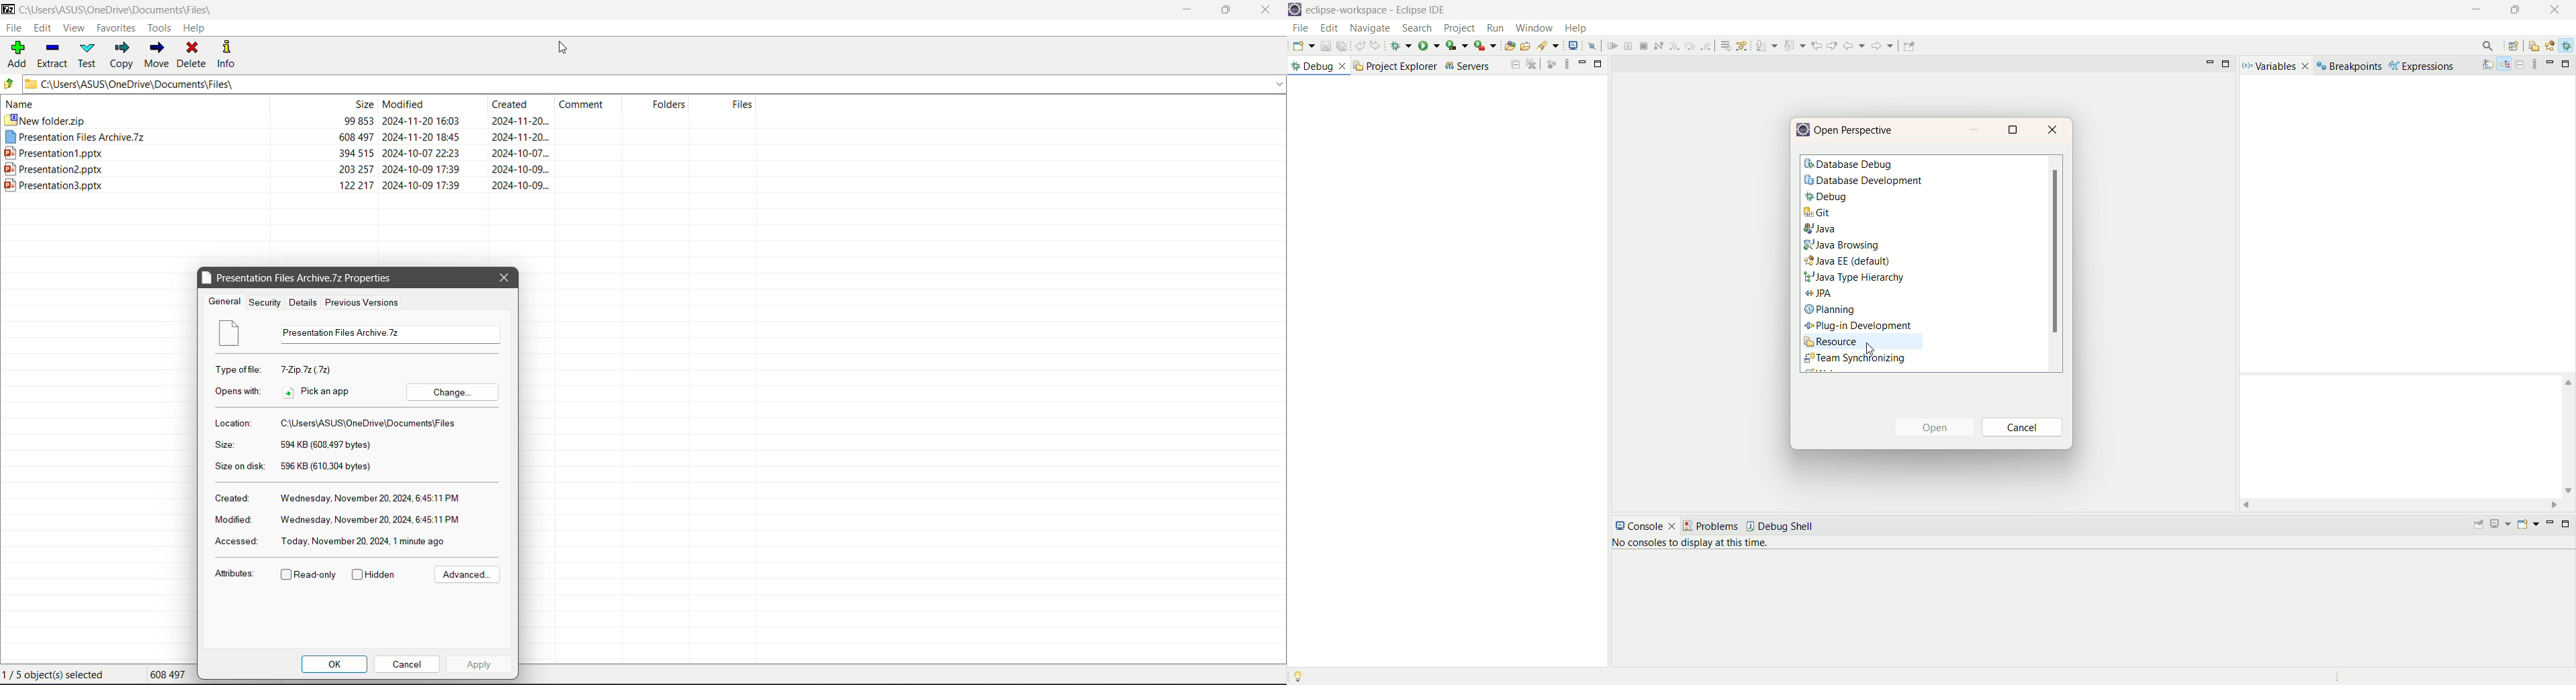 The width and height of the screenshot is (2576, 700). I want to click on Restore Down, so click(1228, 9).